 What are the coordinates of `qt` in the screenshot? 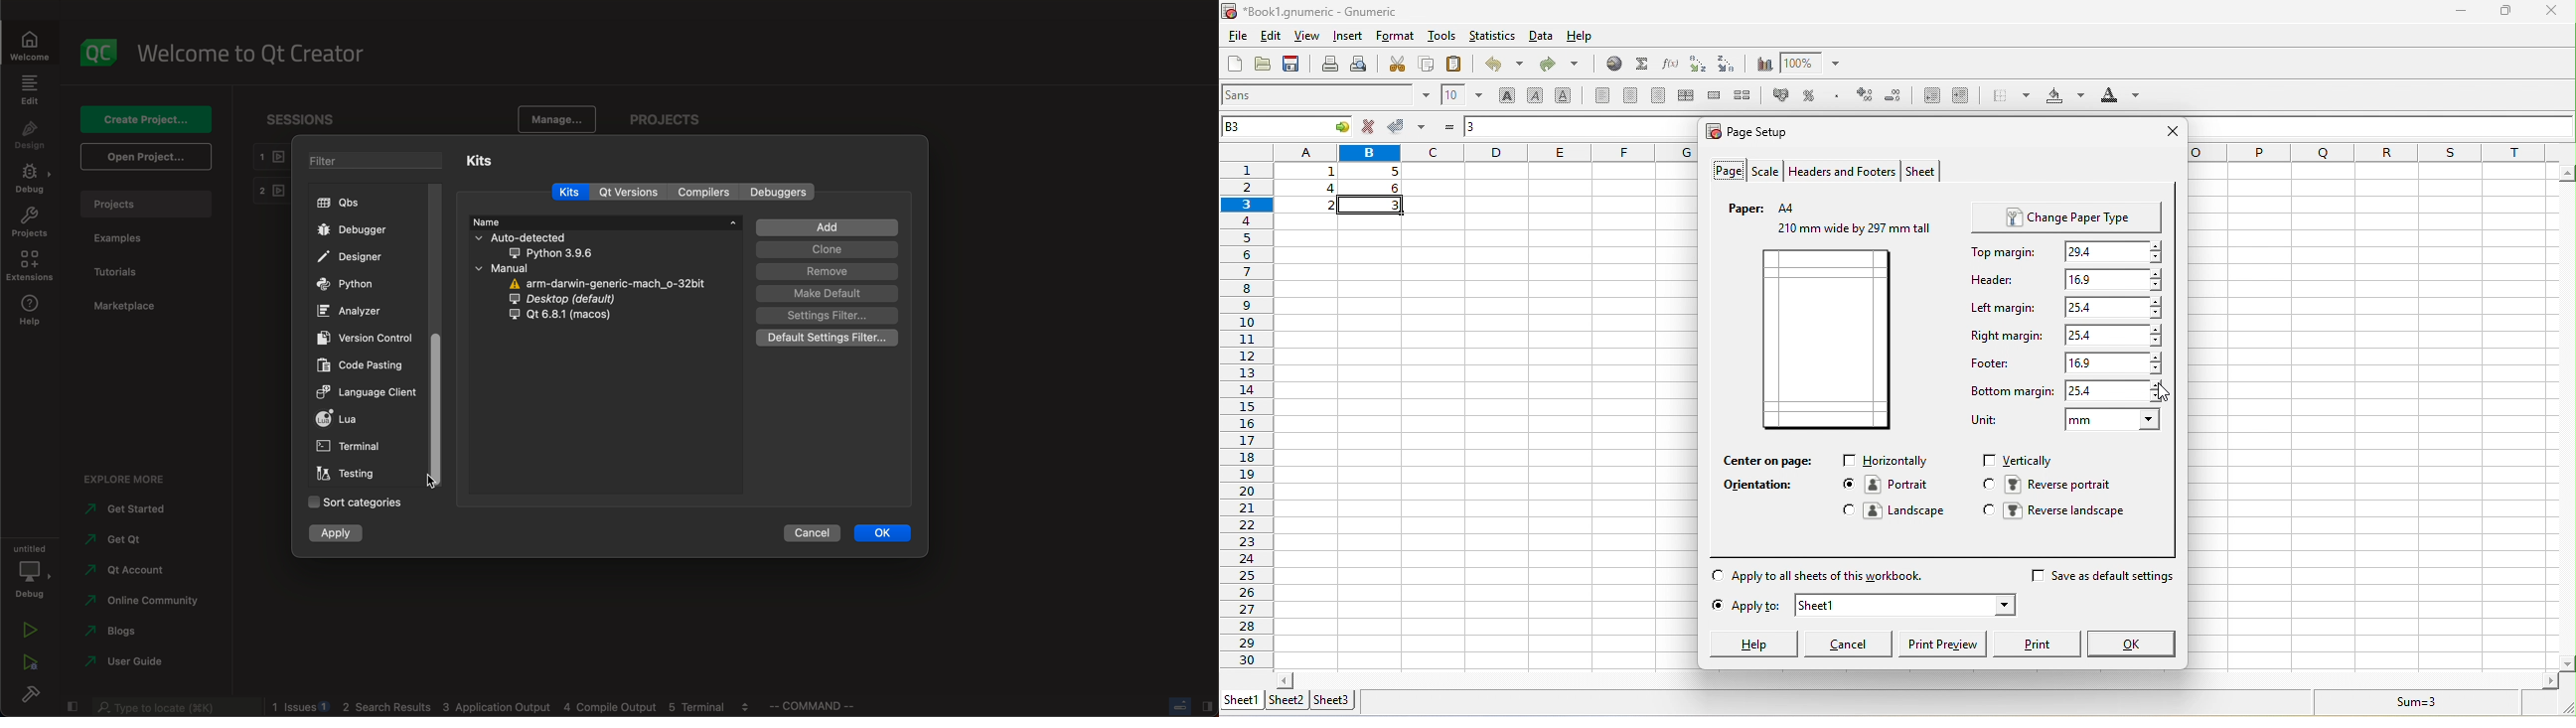 It's located at (628, 192).